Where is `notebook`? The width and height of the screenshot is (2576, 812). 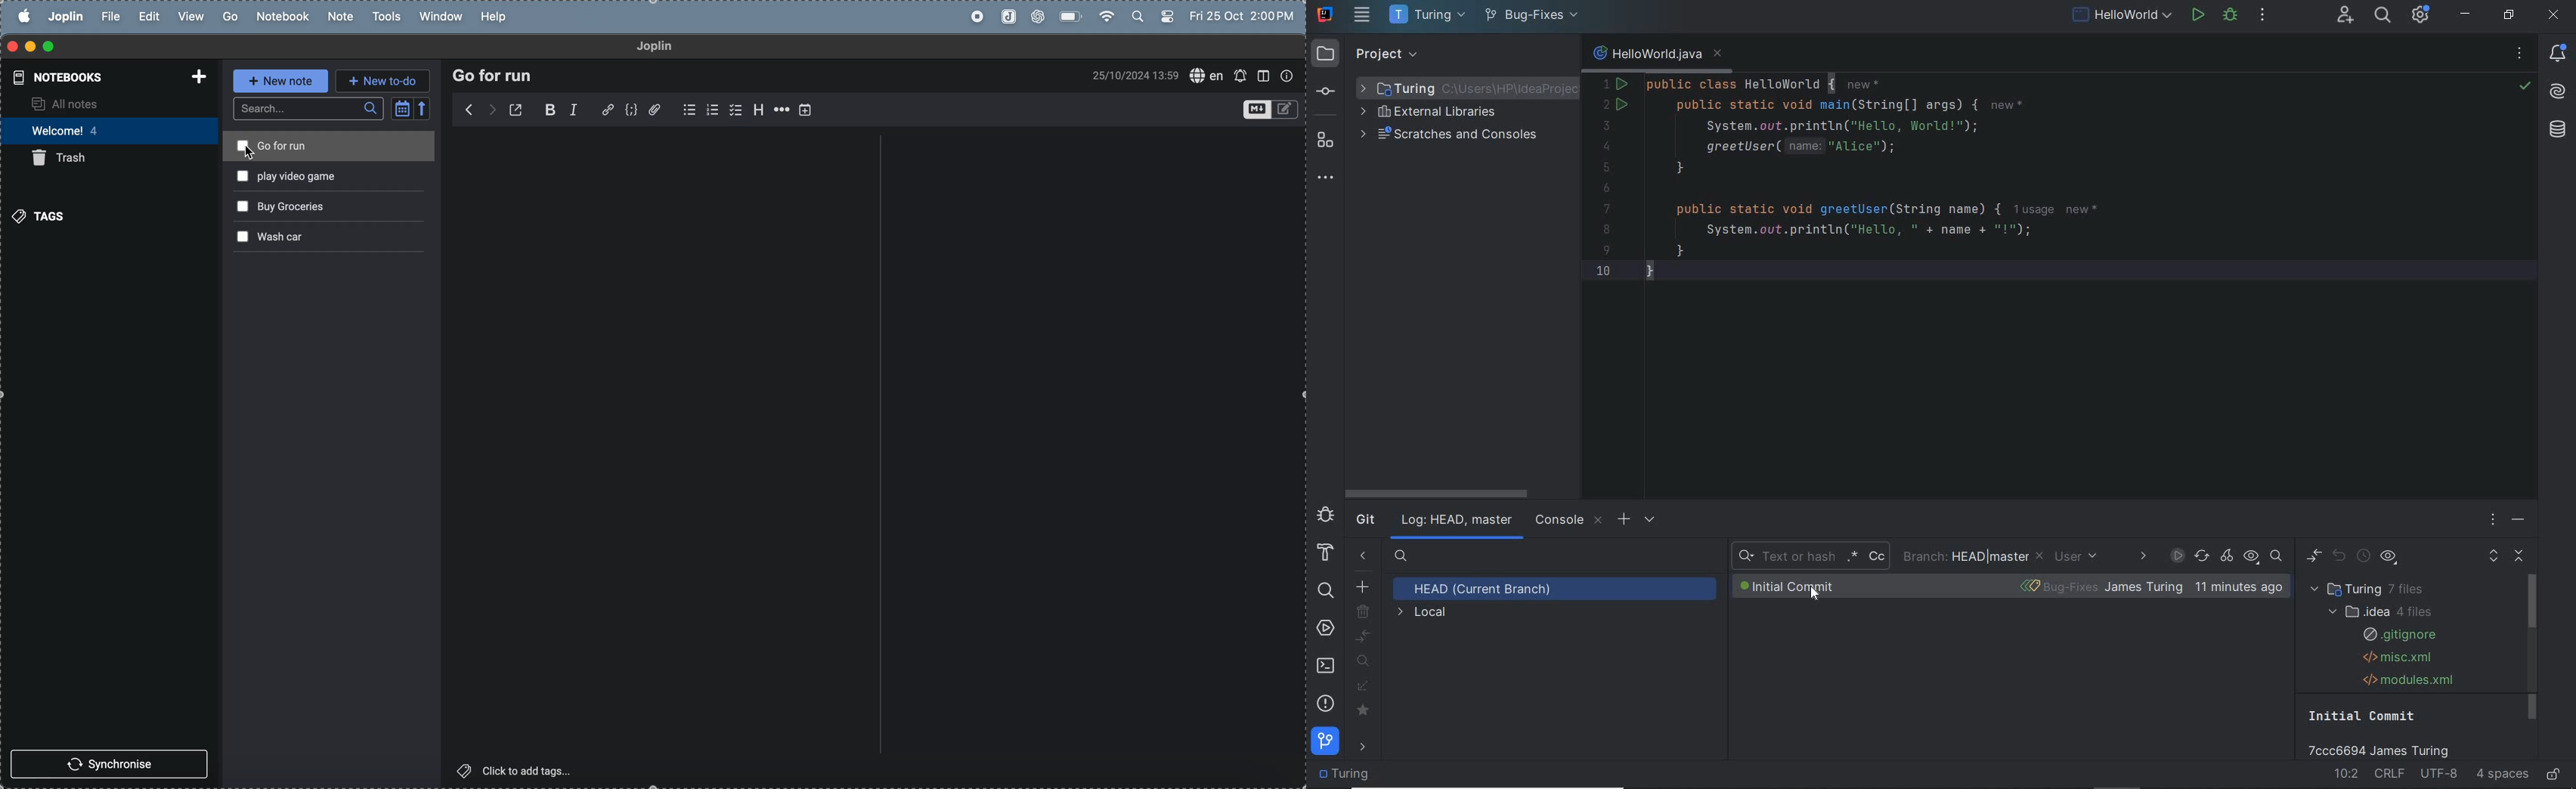
notebook is located at coordinates (278, 15).